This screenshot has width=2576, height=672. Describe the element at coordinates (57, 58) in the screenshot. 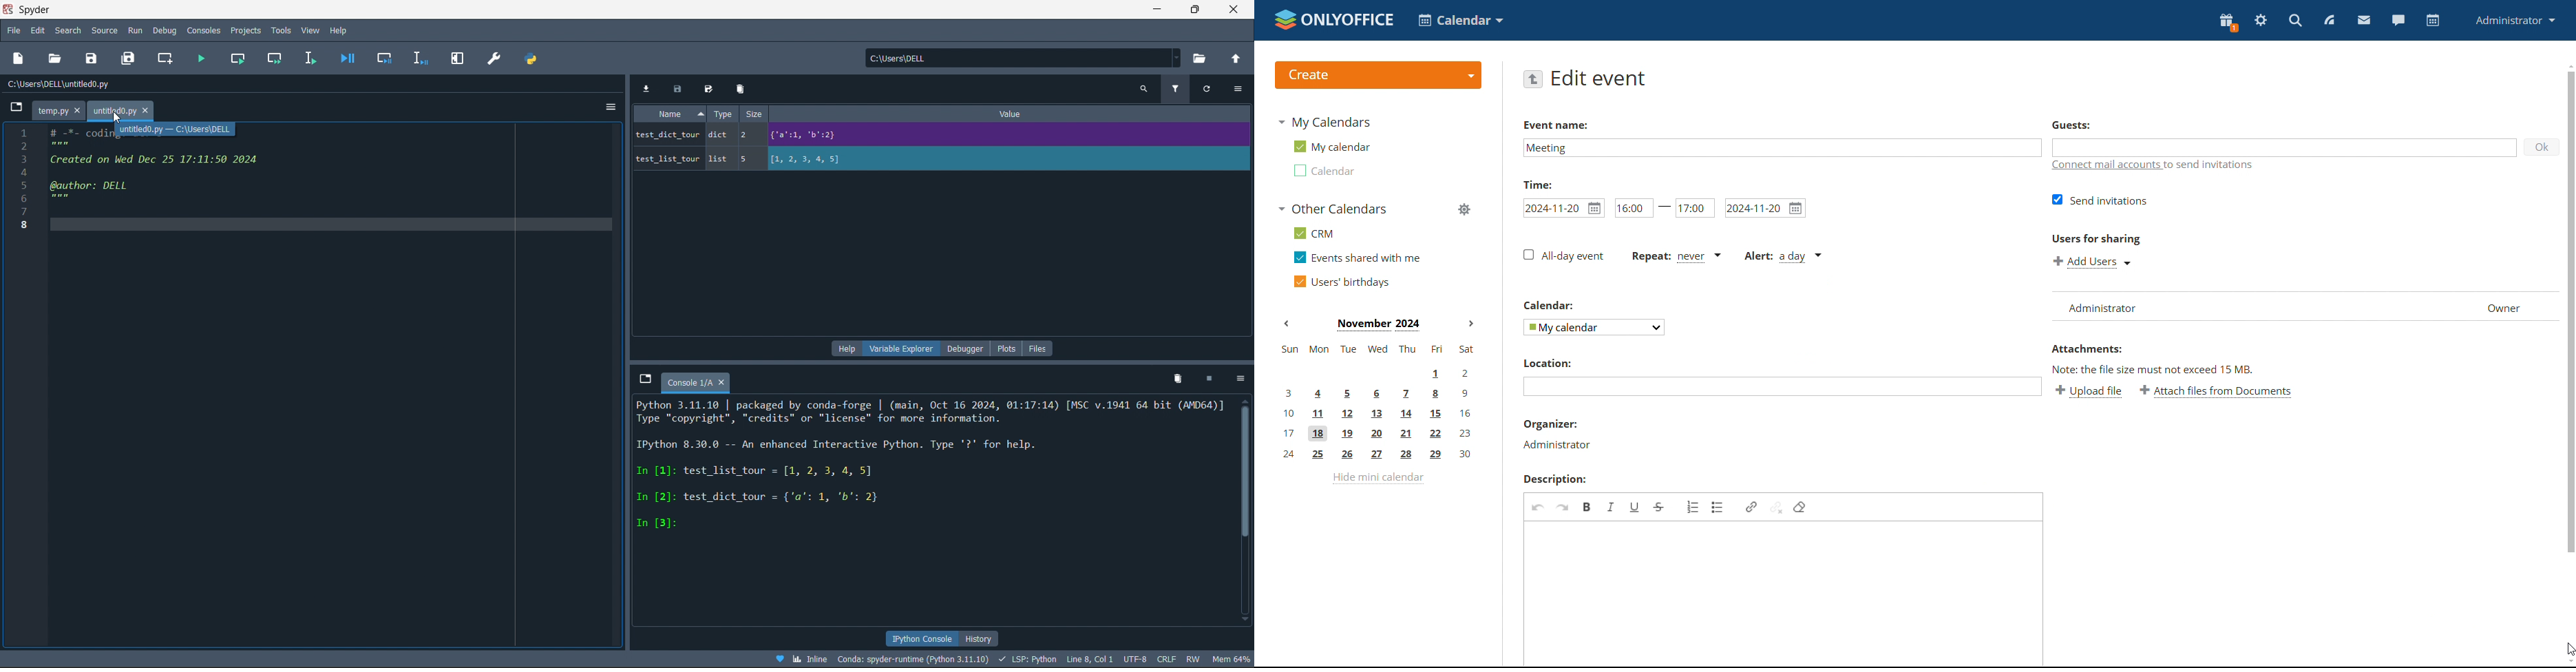

I see `open file` at that location.